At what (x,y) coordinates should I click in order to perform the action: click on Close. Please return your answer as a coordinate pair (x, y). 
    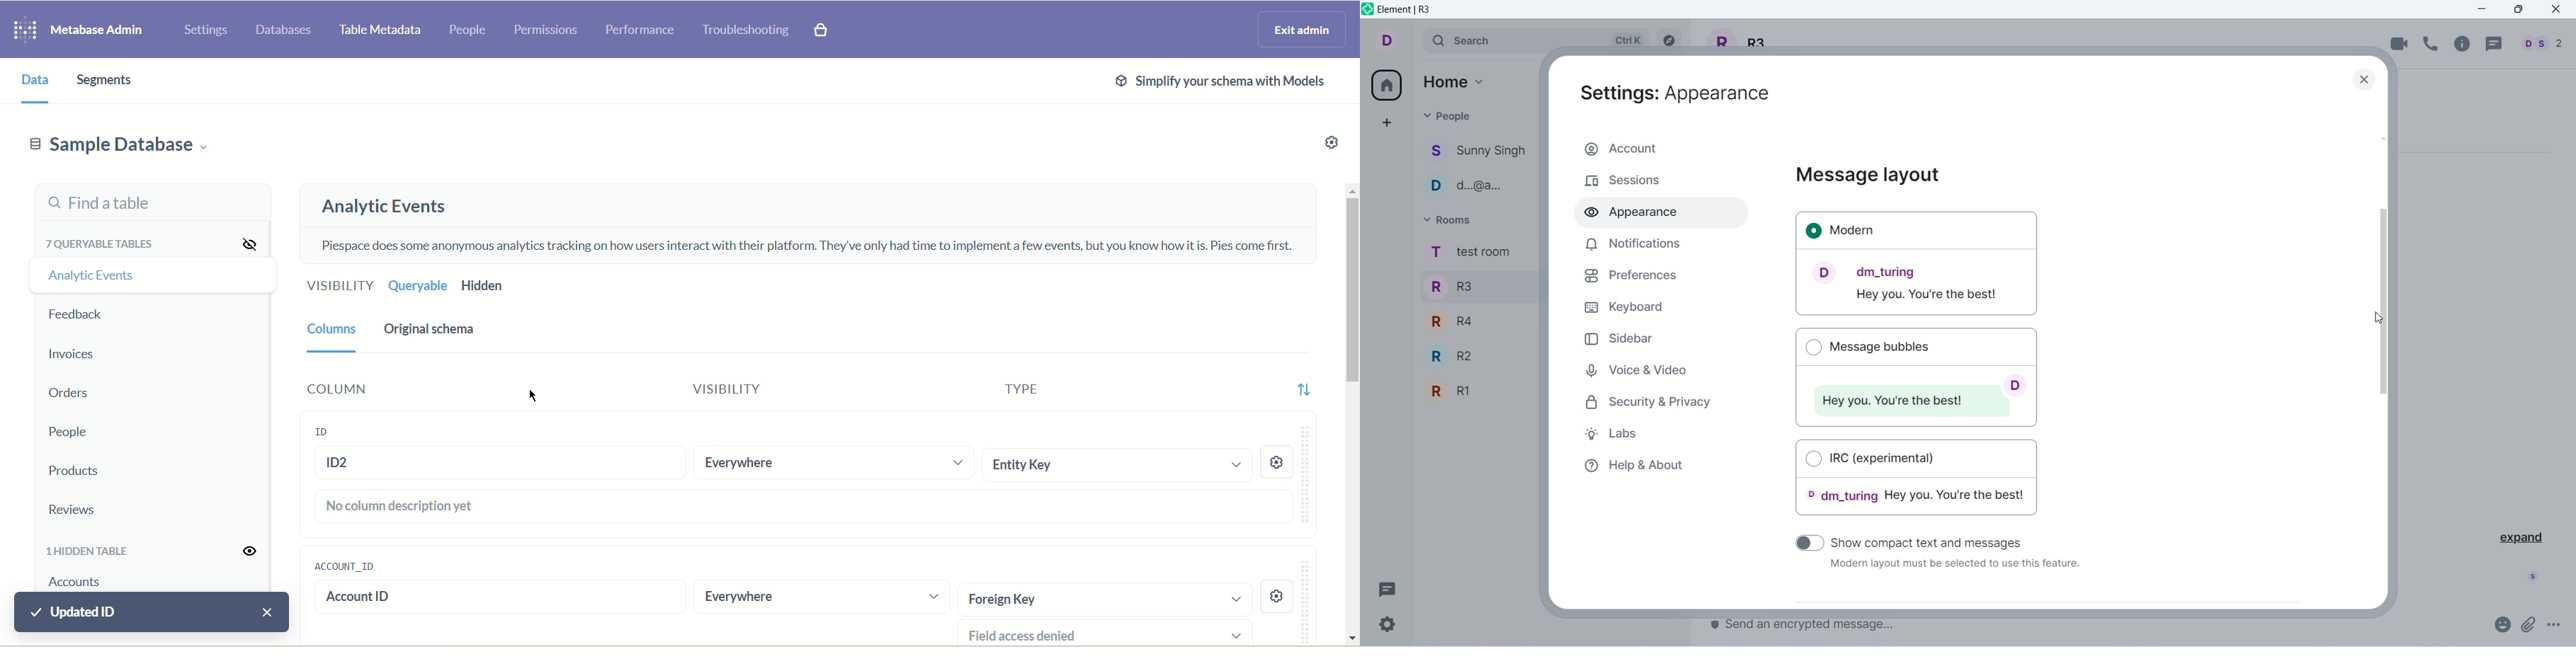
    Looking at the image, I should click on (2366, 81).